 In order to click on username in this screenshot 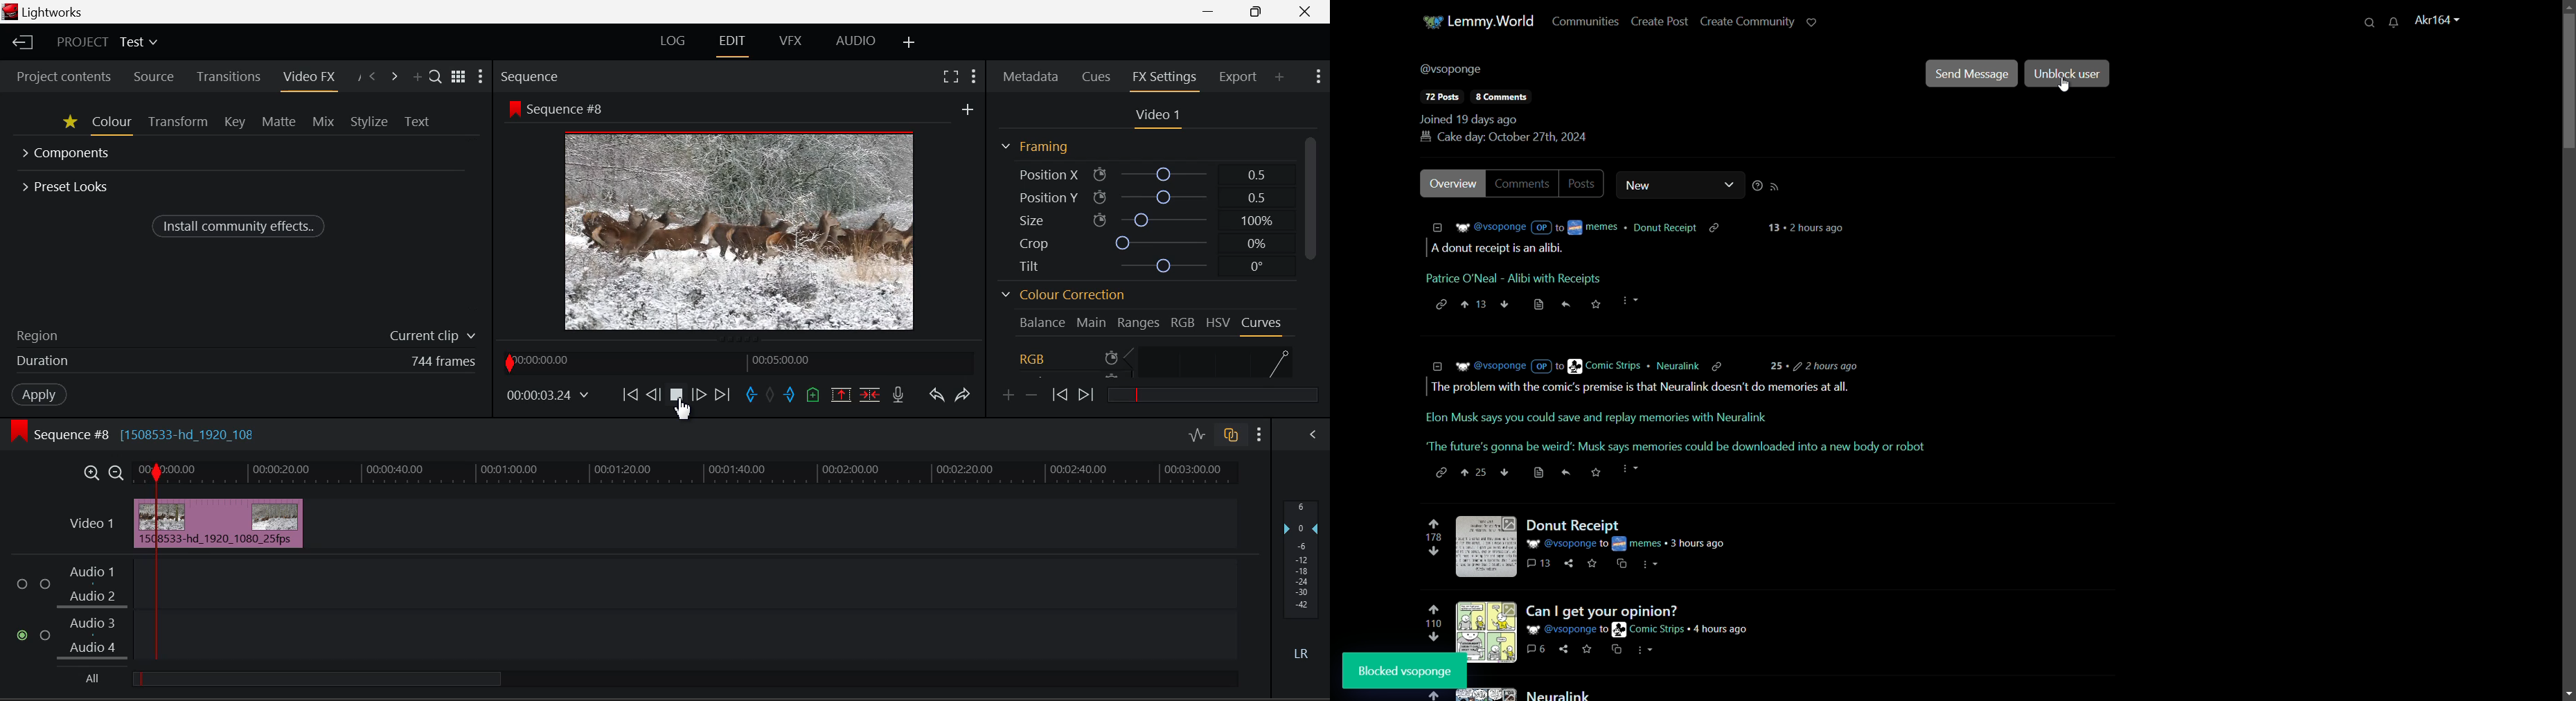, I will do `click(2438, 21)`.